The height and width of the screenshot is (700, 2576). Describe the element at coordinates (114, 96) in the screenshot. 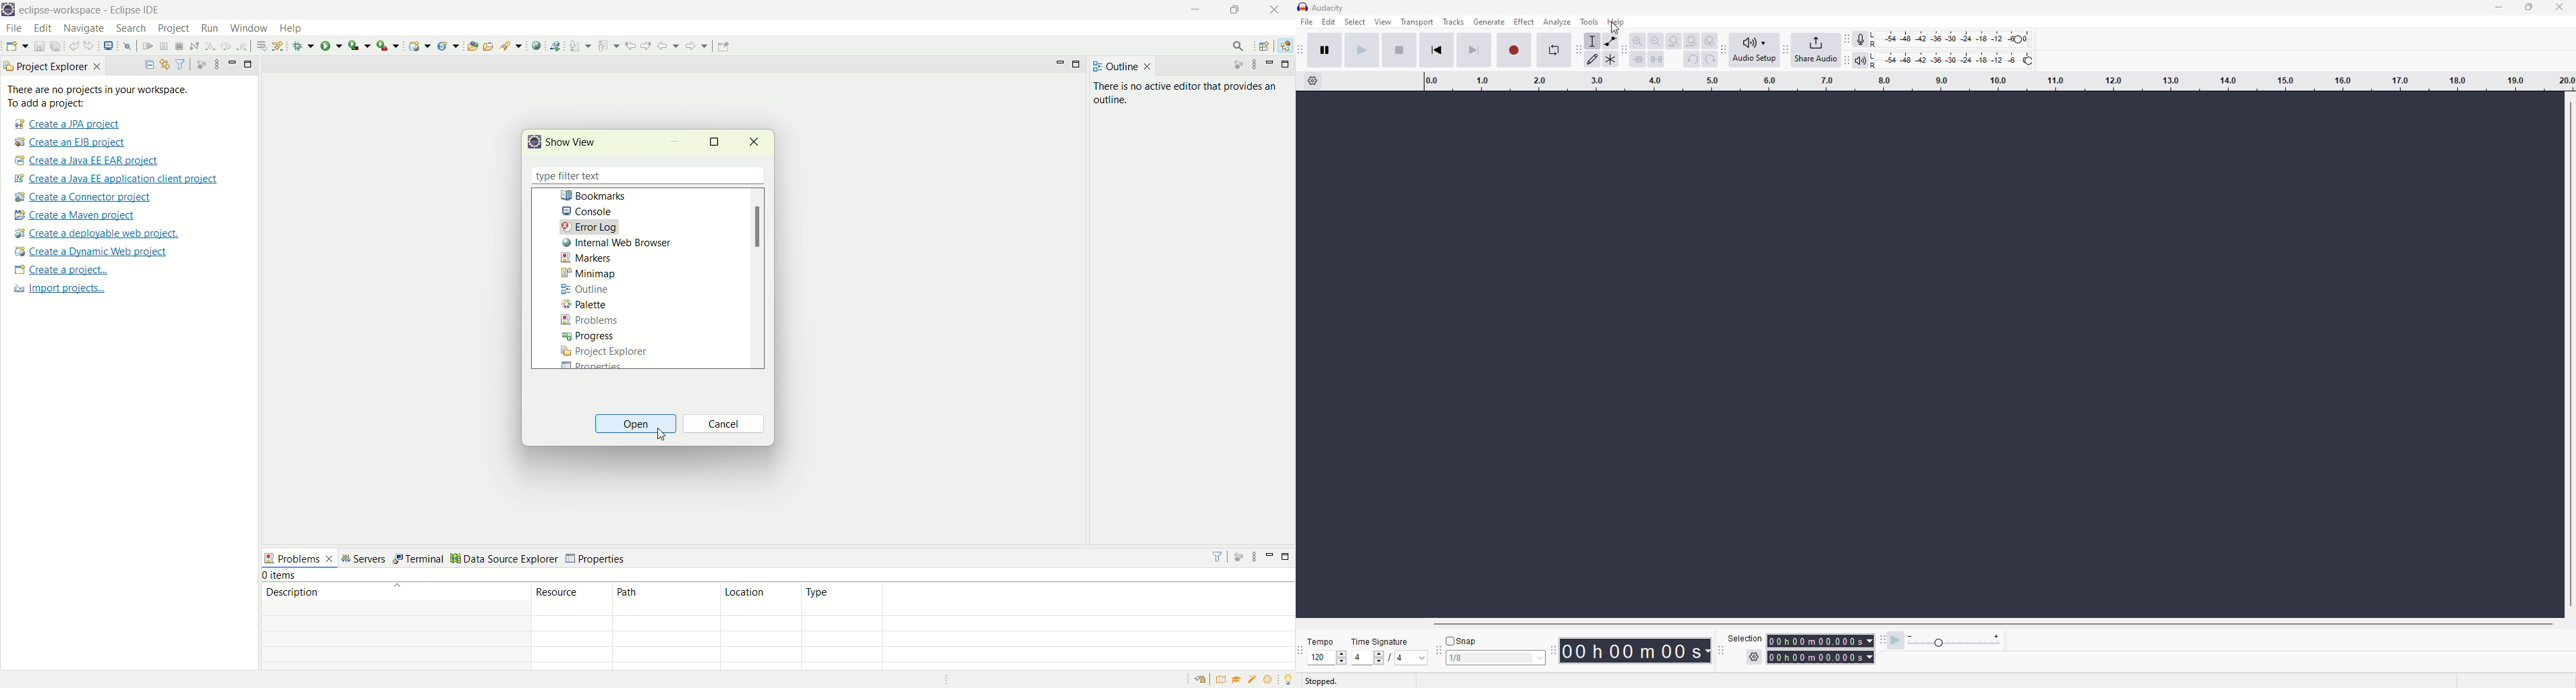

I see `Thee are no projects in your workspace. To add a project:` at that location.